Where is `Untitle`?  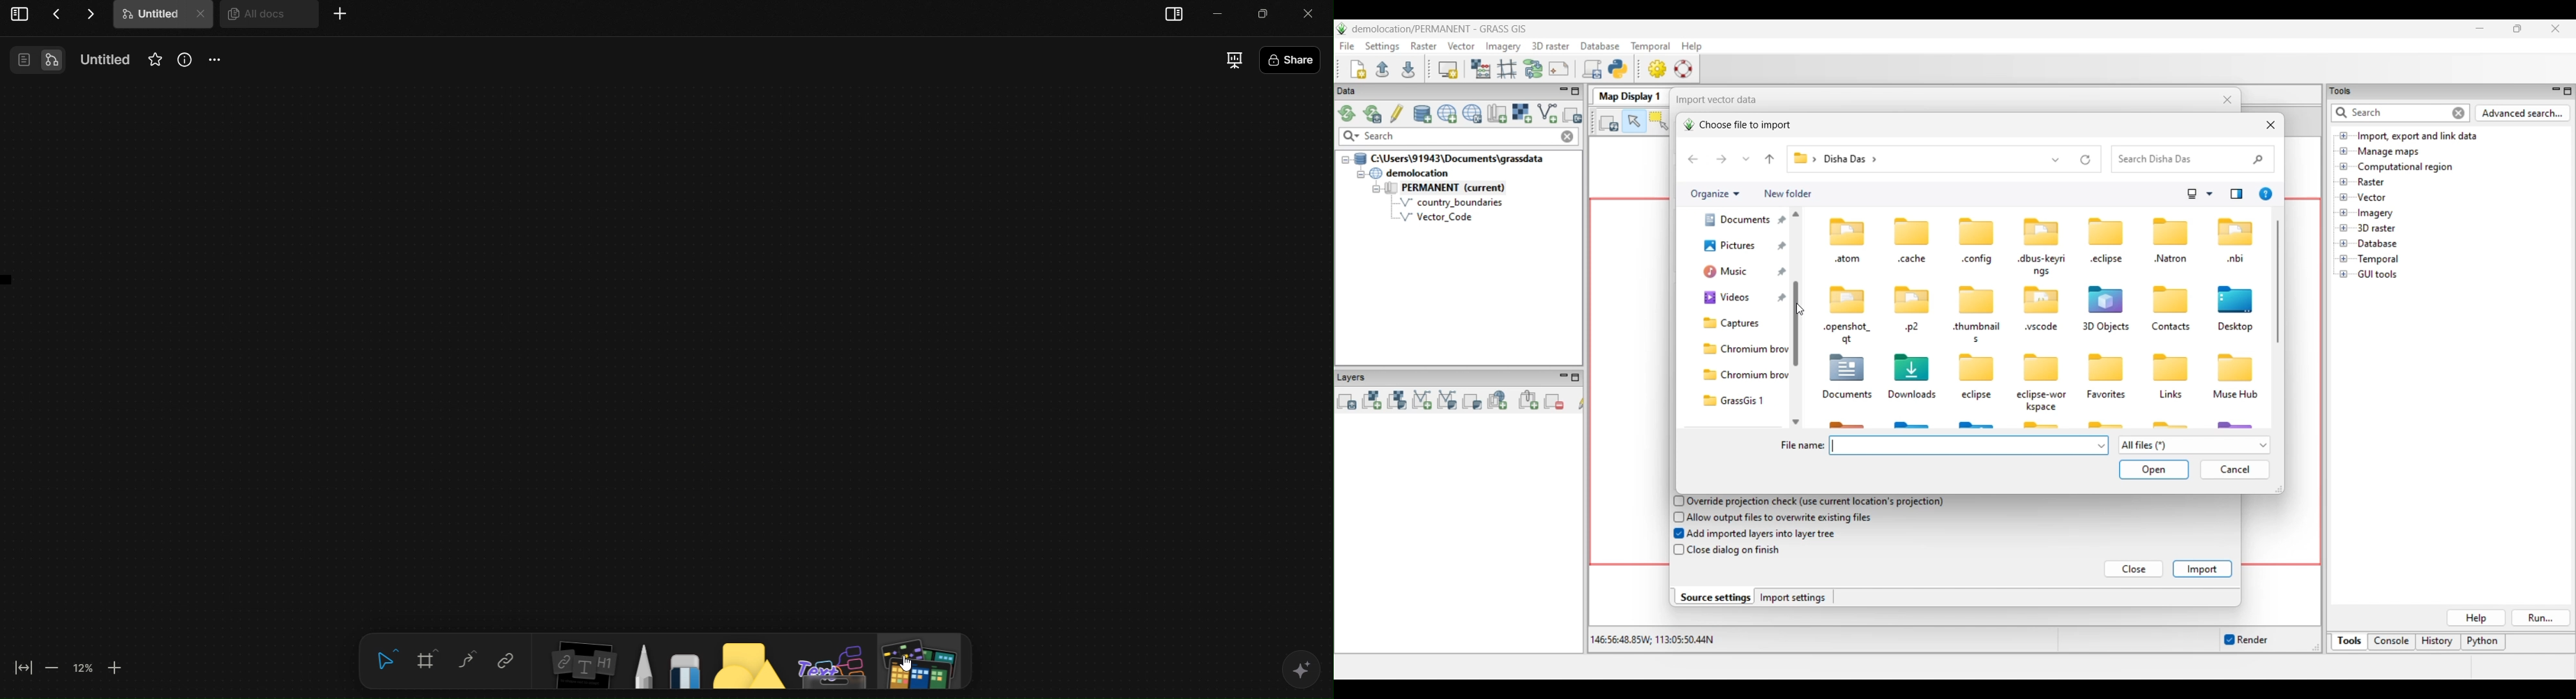
Untitle is located at coordinates (163, 17).